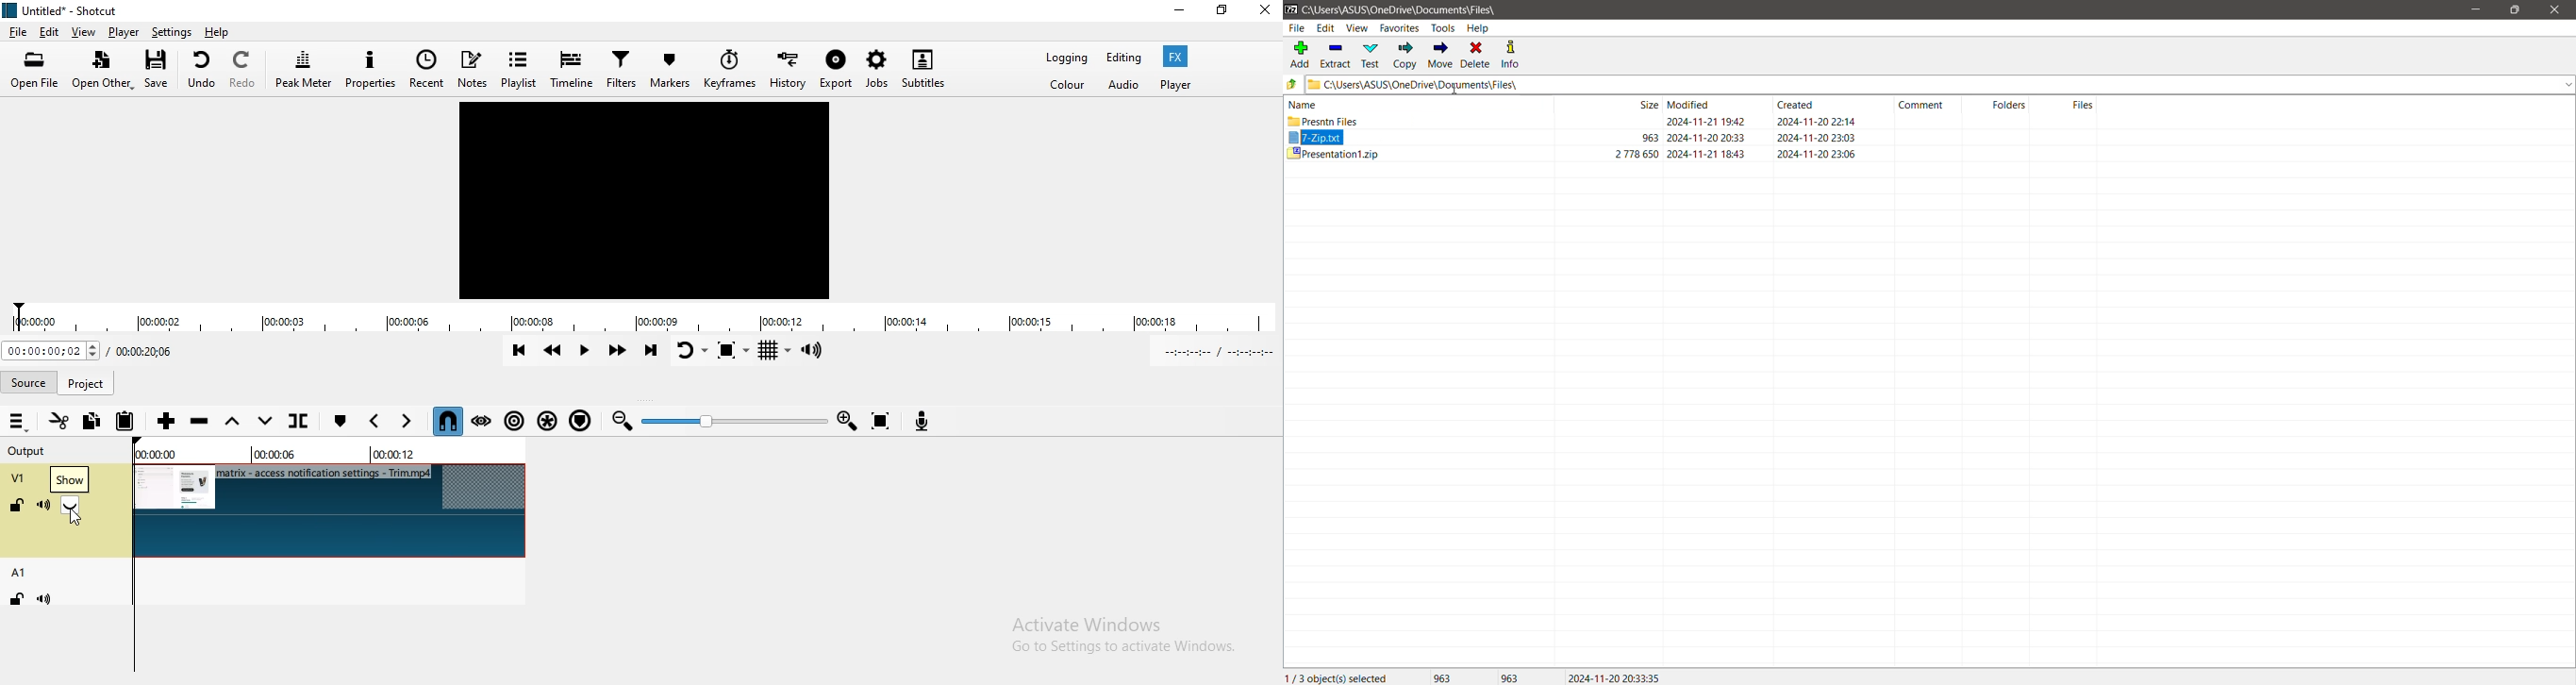 This screenshot has width=2576, height=700. I want to click on Tools, so click(1443, 28).